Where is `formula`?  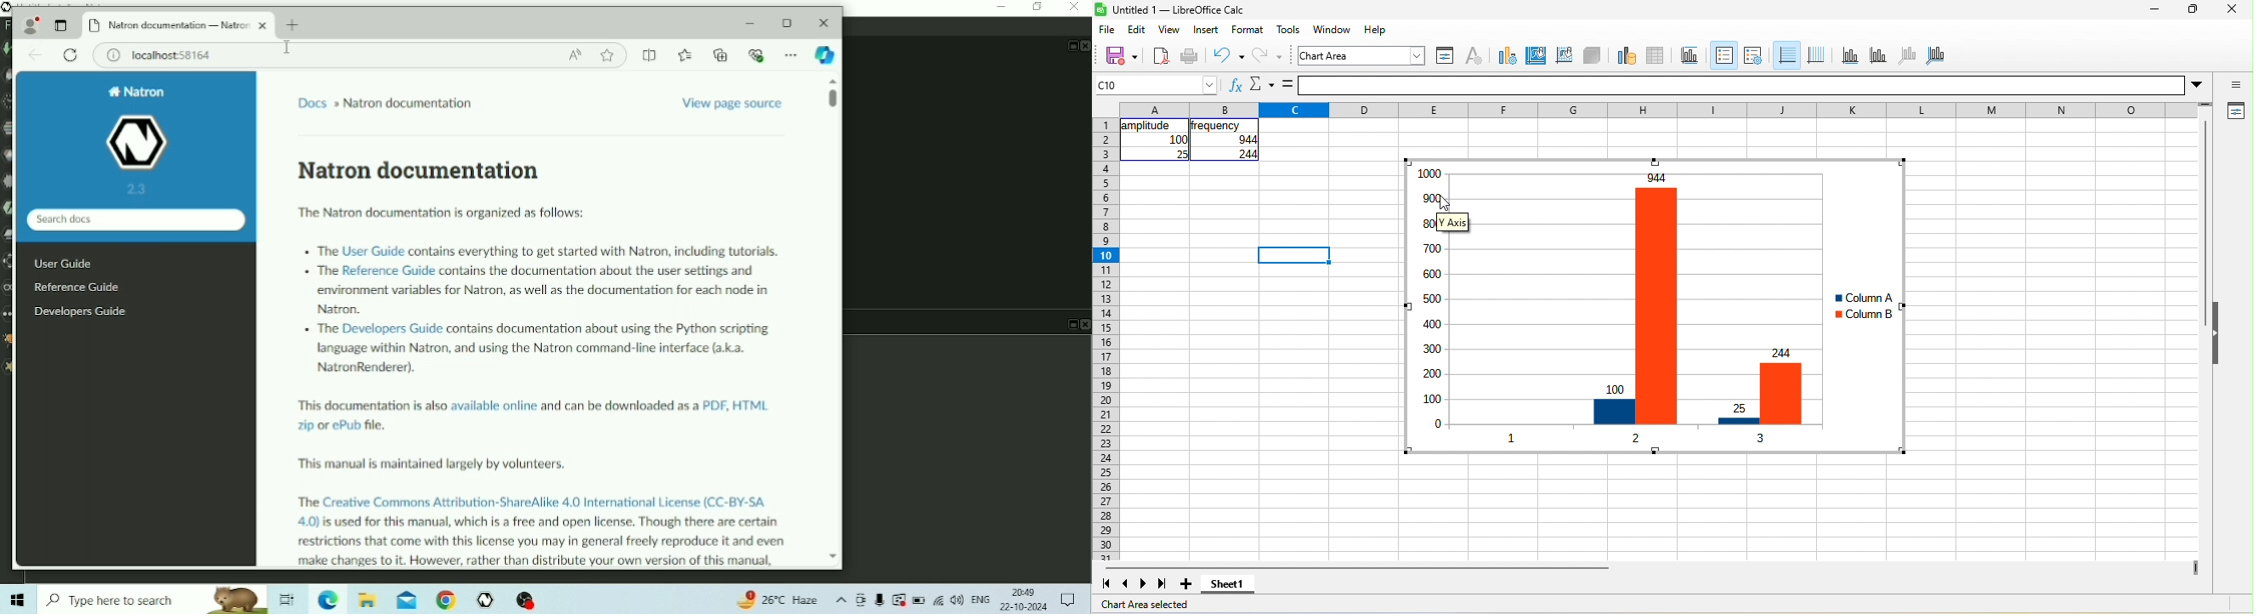
formula is located at coordinates (1288, 85).